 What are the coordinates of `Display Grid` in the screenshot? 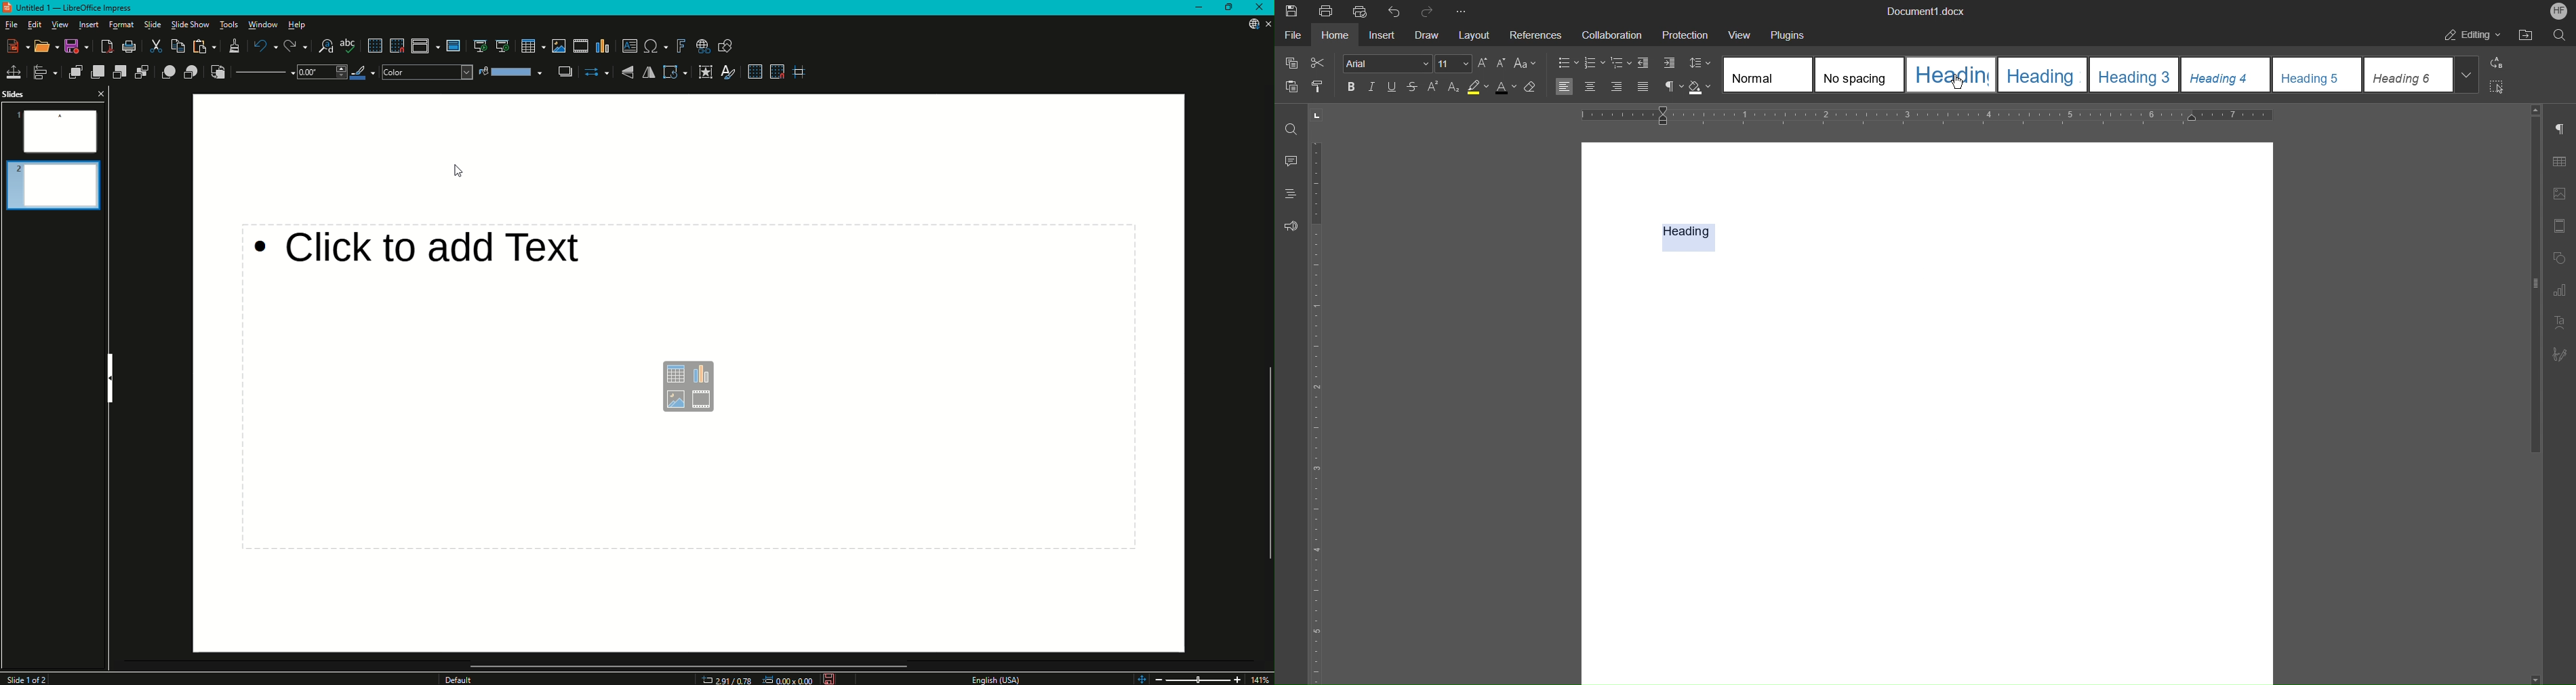 It's located at (753, 72).